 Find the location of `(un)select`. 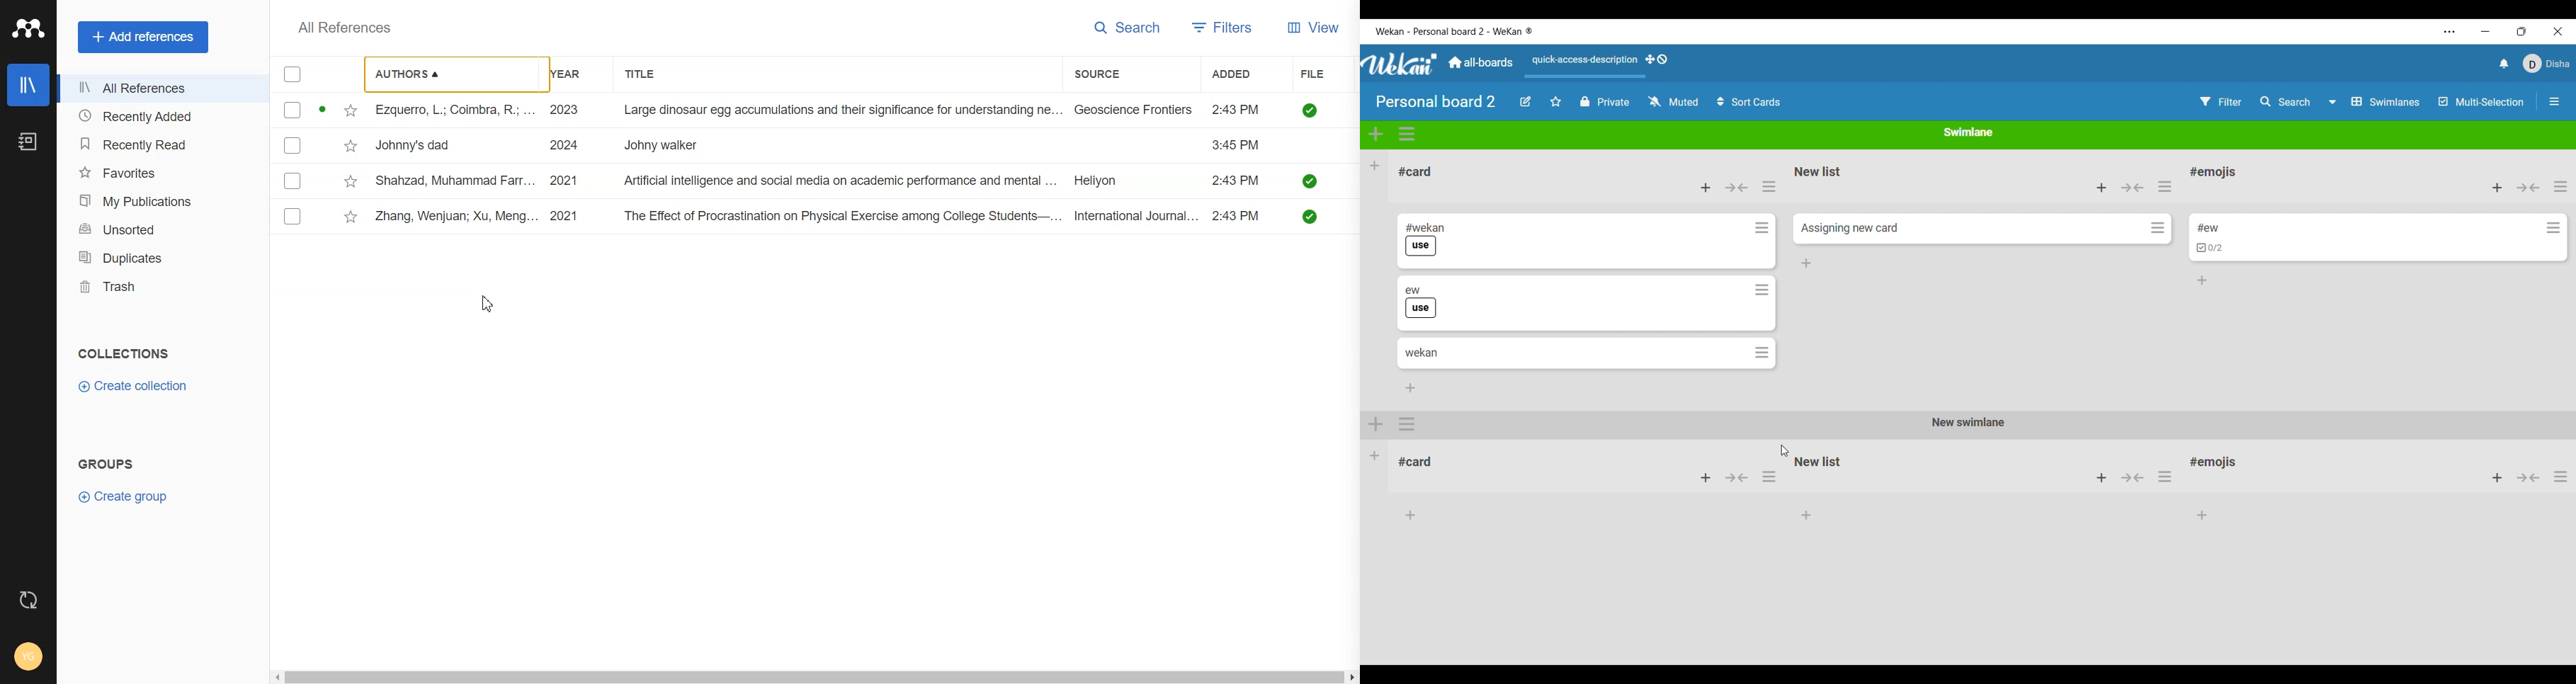

(un)select is located at coordinates (293, 217).